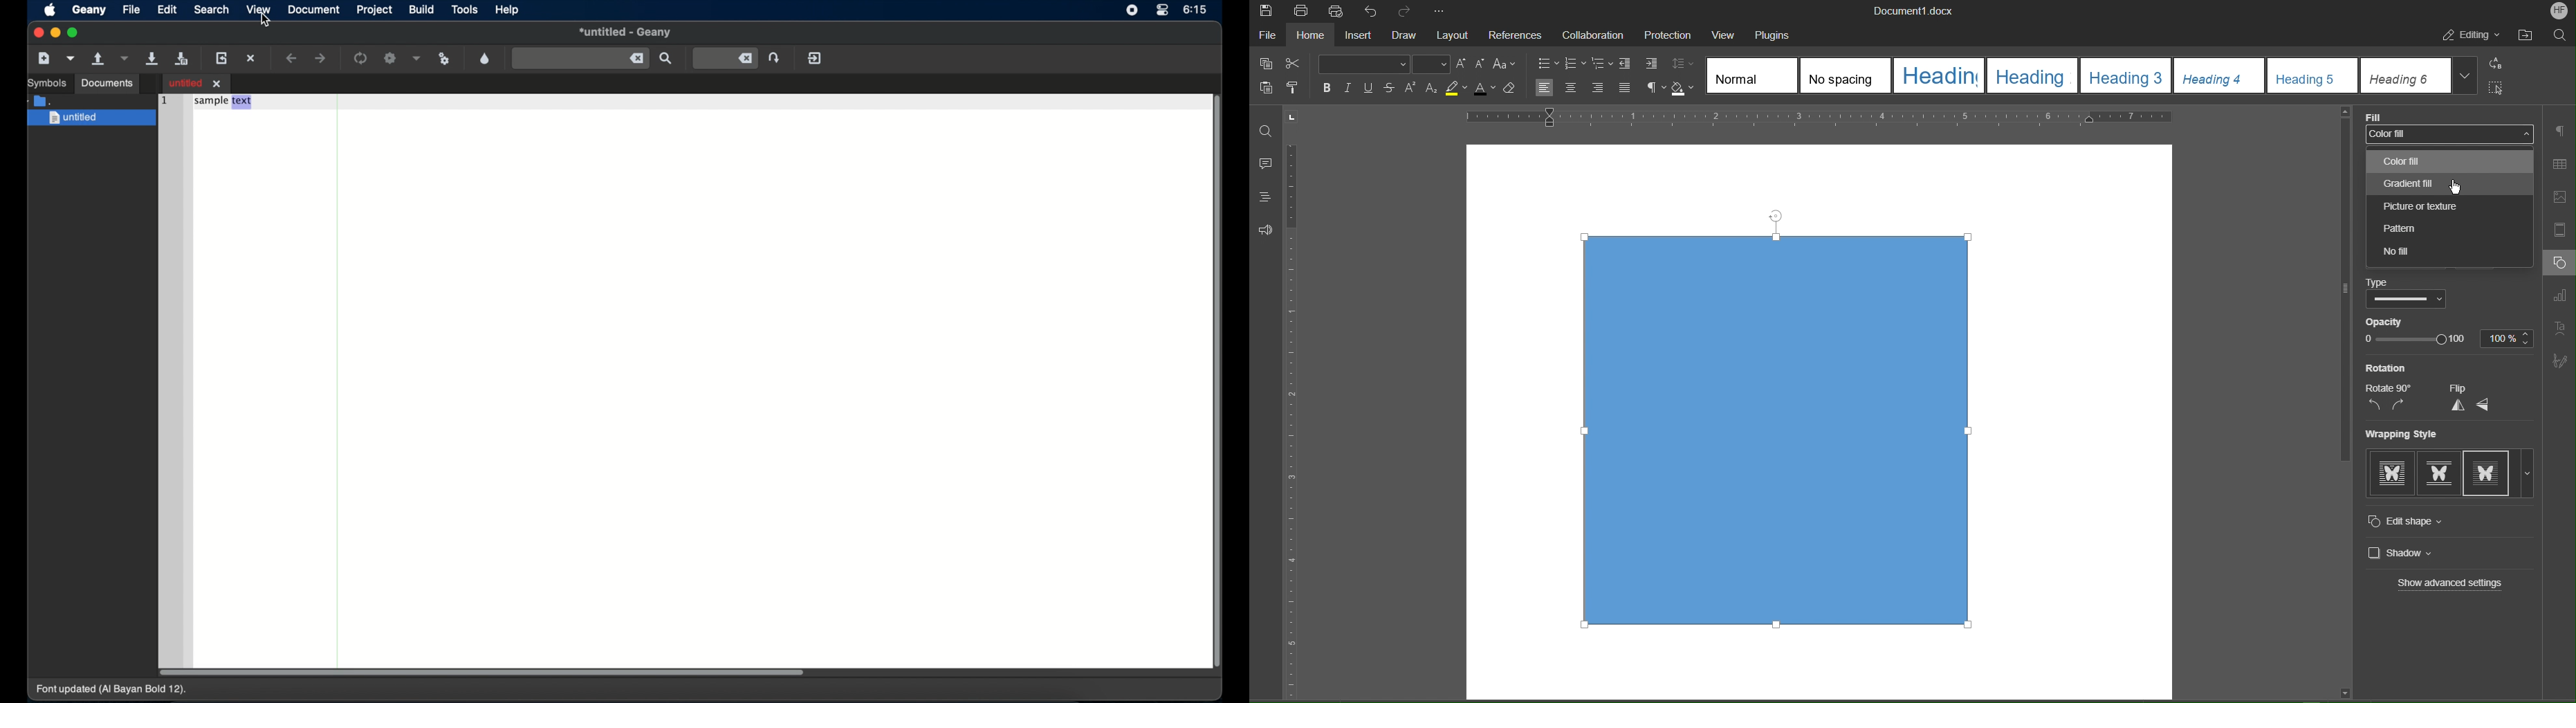  I want to click on Insert Image, so click(2564, 198).